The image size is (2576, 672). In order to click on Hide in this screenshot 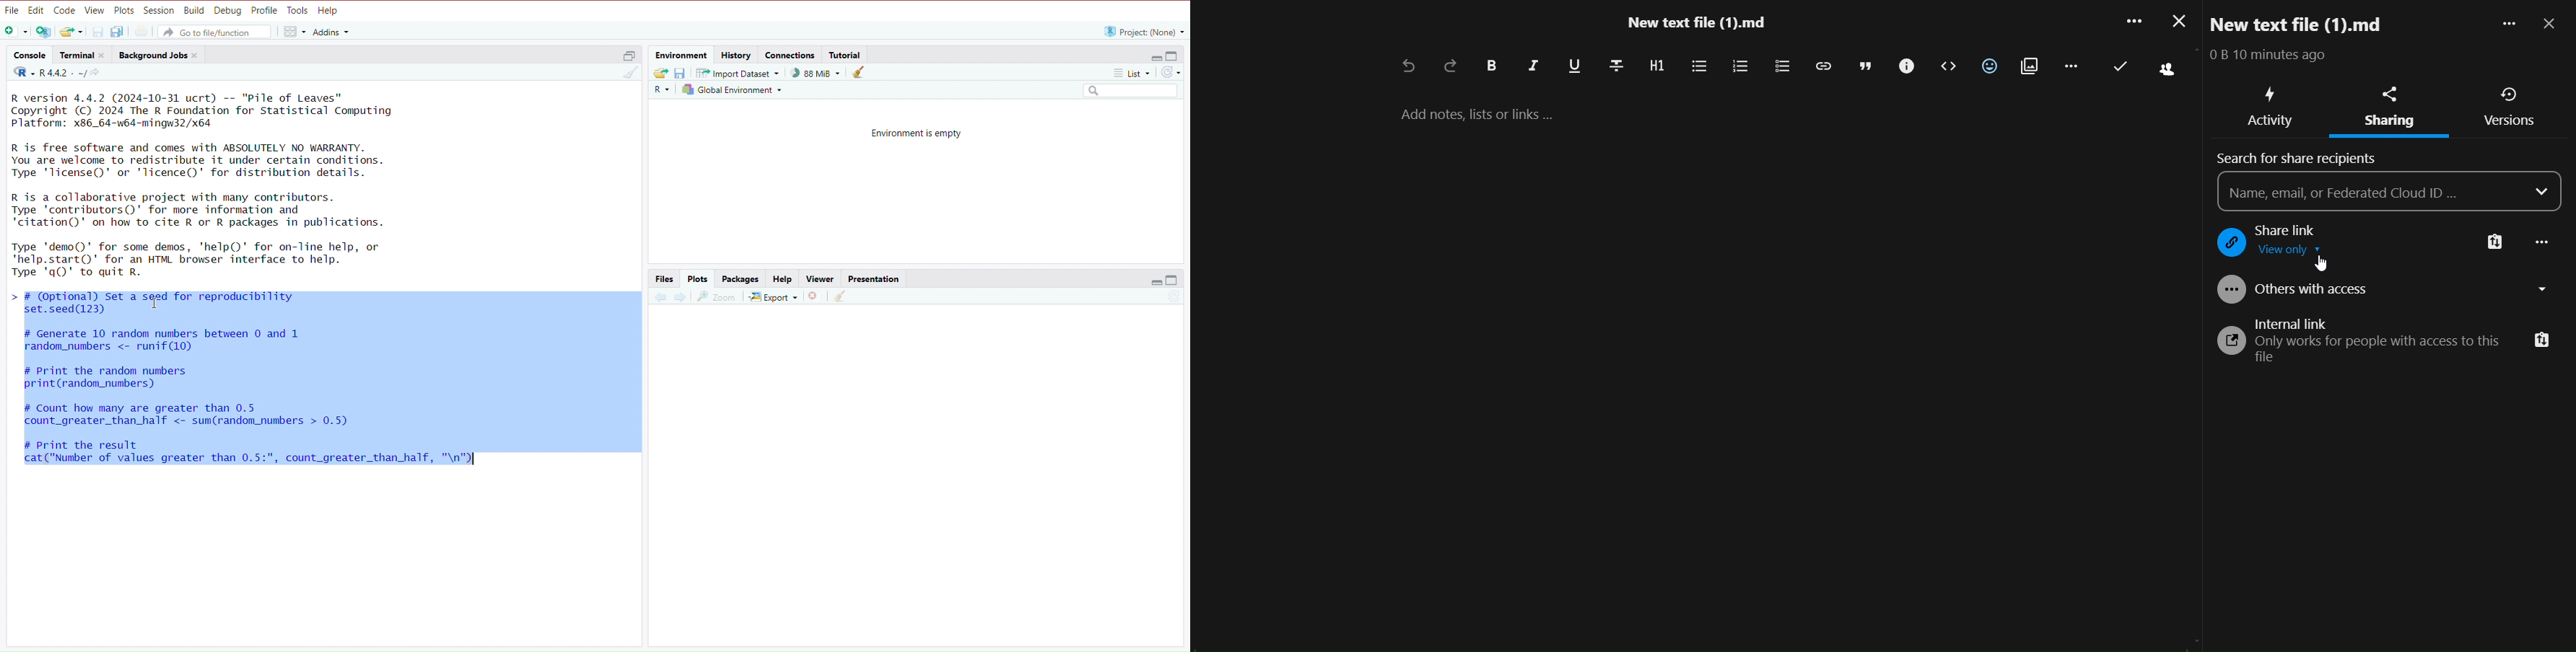, I will do `click(1156, 280)`.